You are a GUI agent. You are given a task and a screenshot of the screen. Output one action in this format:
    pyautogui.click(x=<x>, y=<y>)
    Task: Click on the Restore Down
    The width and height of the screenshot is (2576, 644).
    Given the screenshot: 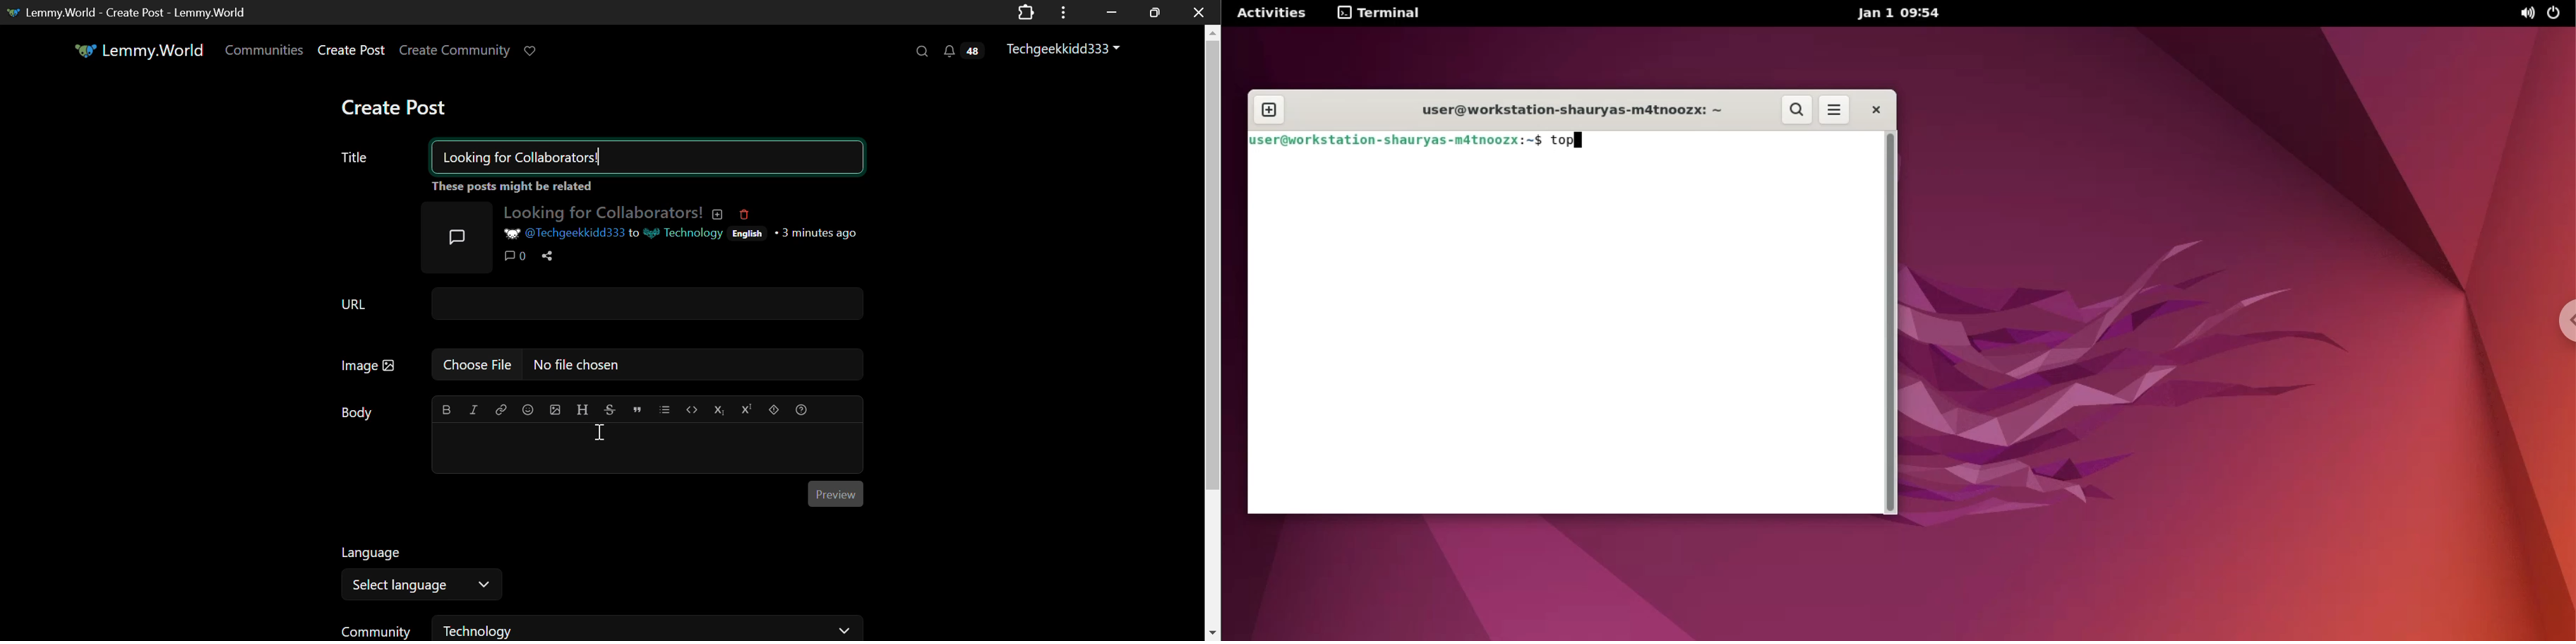 What is the action you would take?
    pyautogui.click(x=1112, y=12)
    